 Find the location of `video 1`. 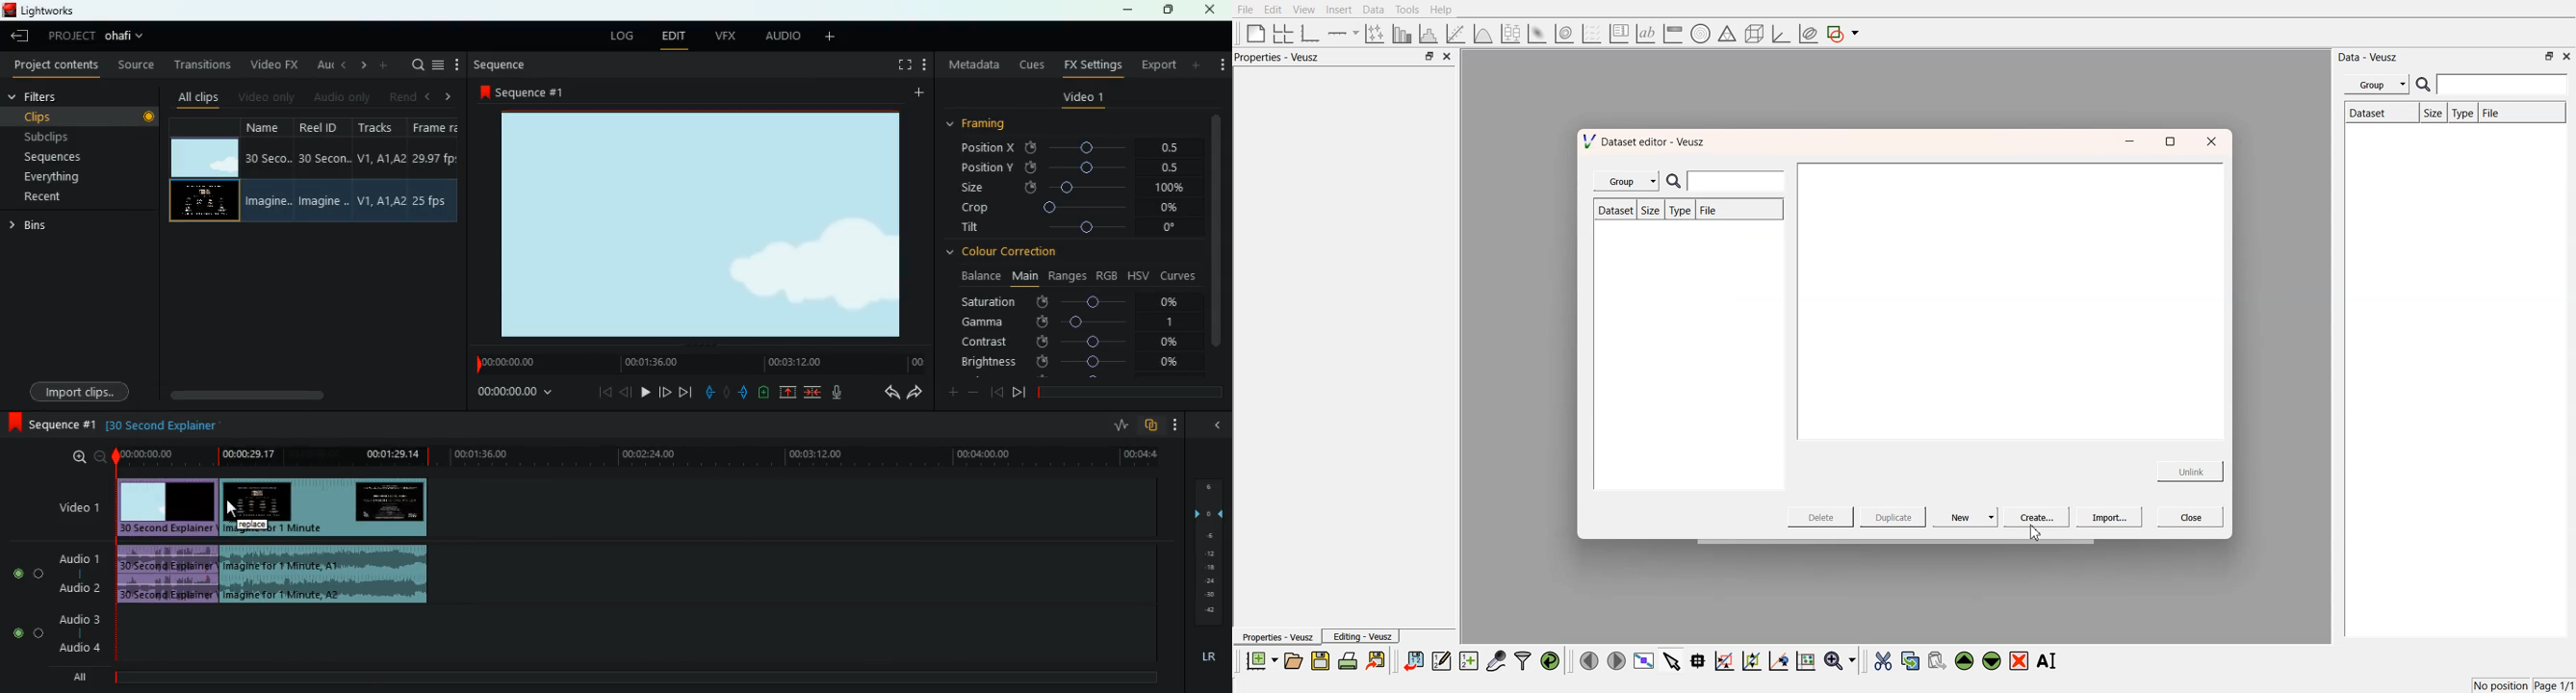

video 1 is located at coordinates (1083, 100).